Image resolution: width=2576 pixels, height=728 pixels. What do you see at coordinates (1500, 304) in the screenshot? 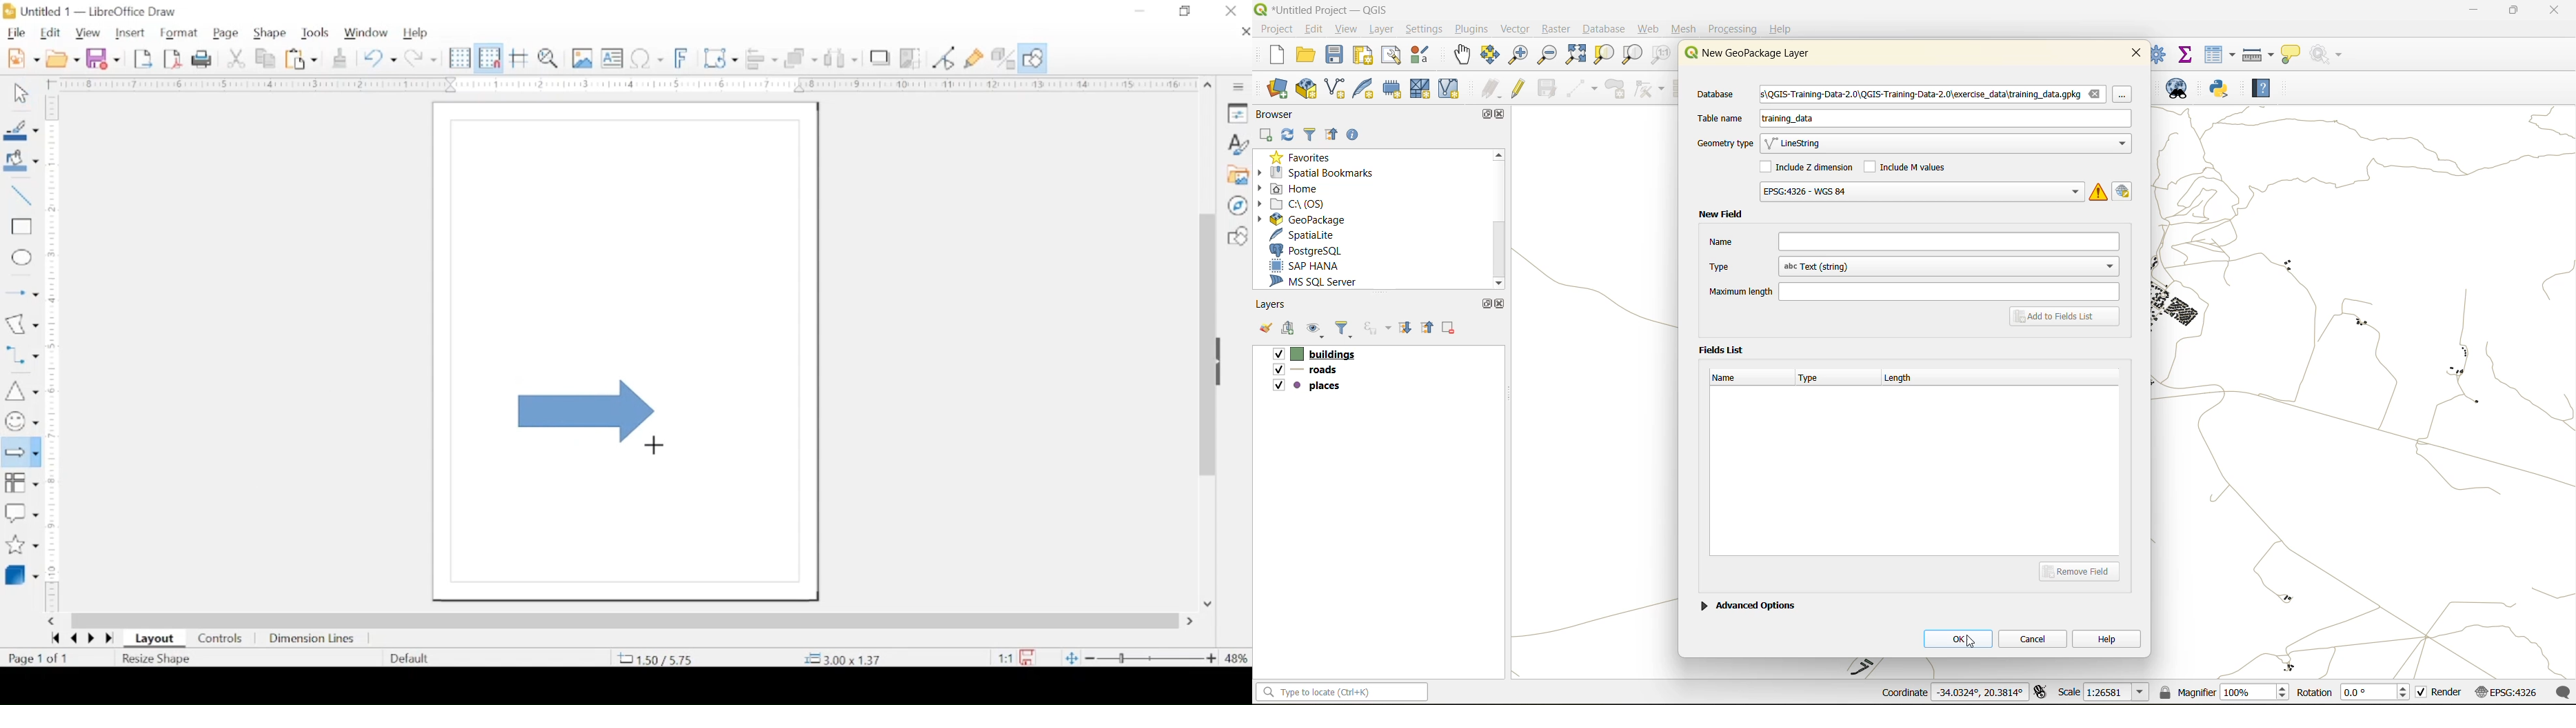
I see `close` at bounding box center [1500, 304].